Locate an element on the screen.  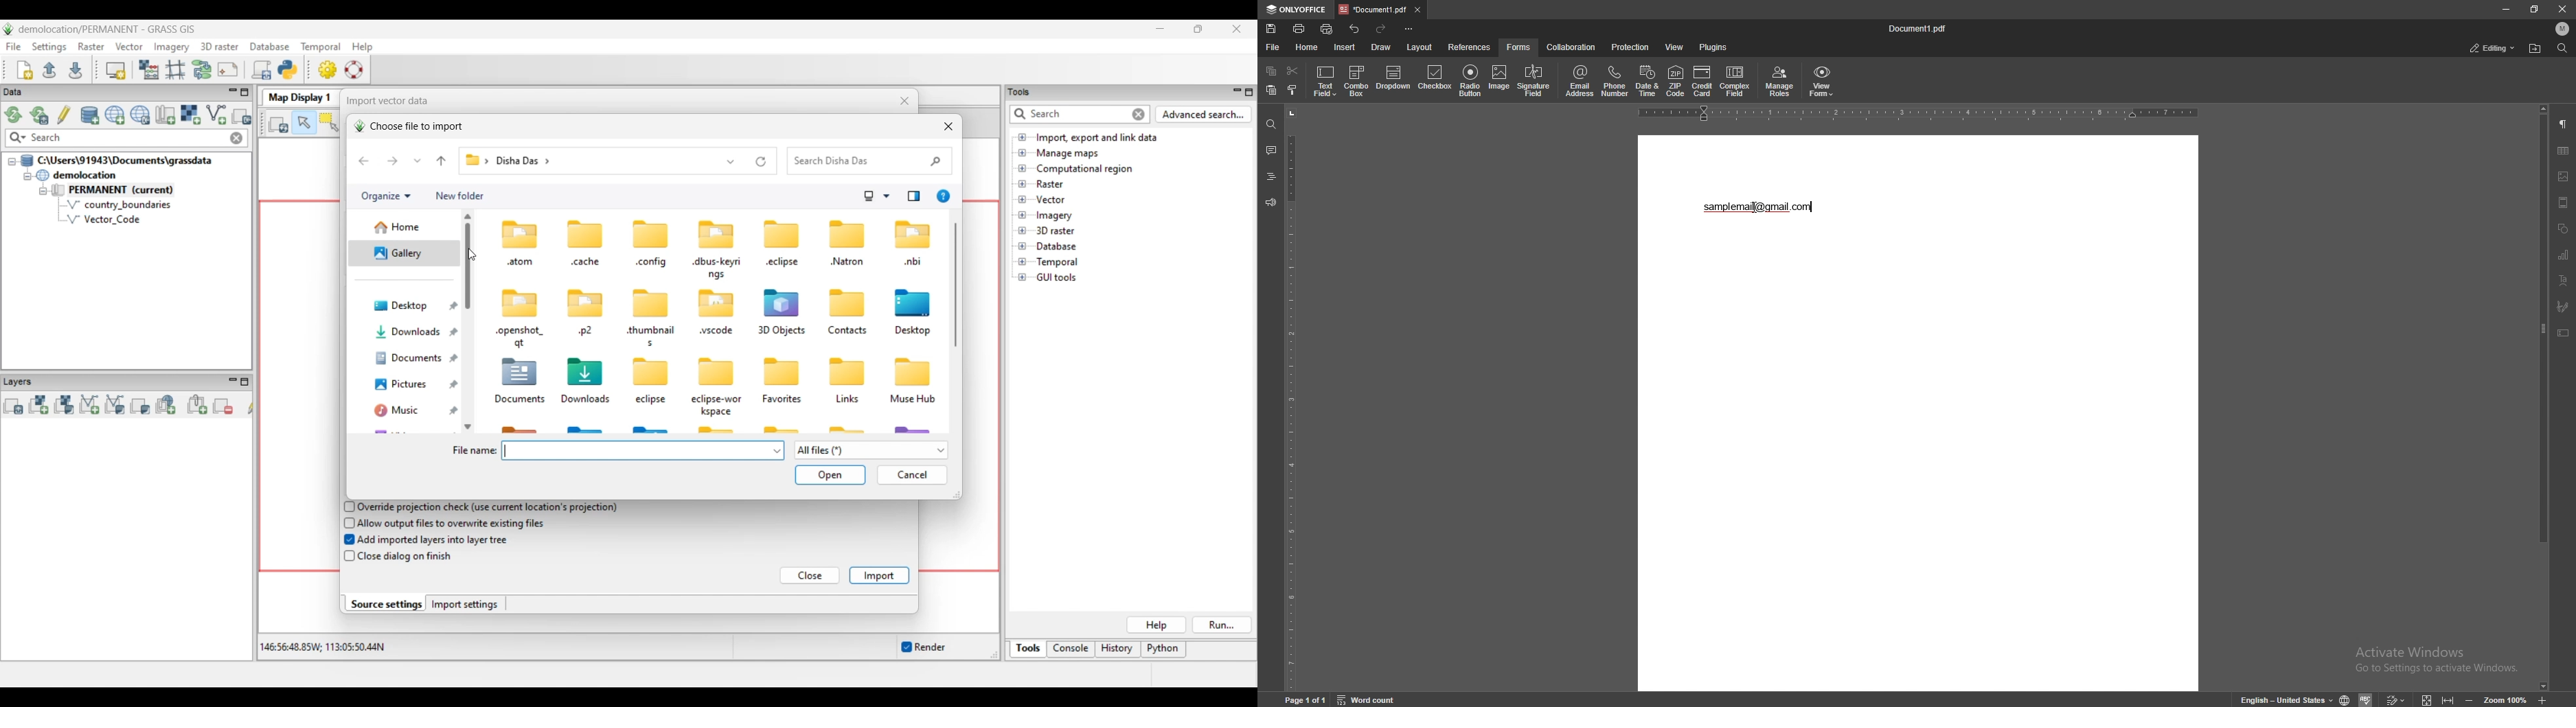
status is located at coordinates (2492, 49).